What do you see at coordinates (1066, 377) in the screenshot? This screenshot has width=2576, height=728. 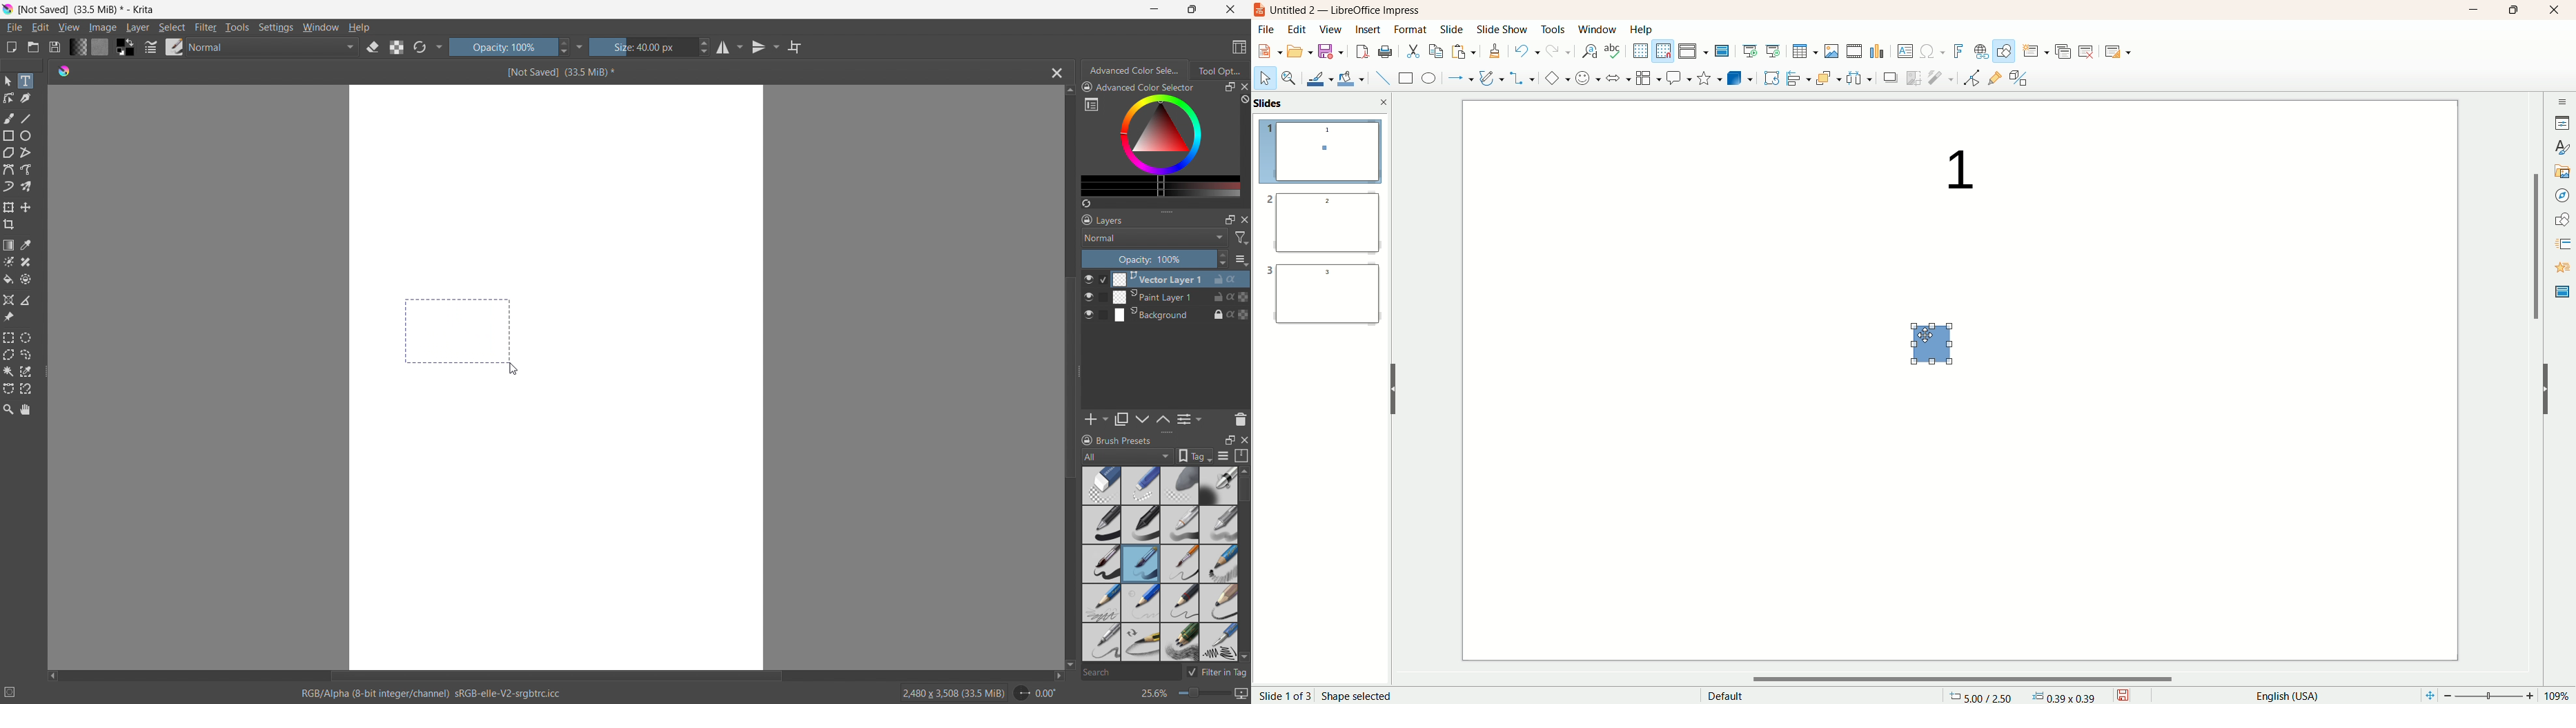 I see `vertical scrollbar` at bounding box center [1066, 377].